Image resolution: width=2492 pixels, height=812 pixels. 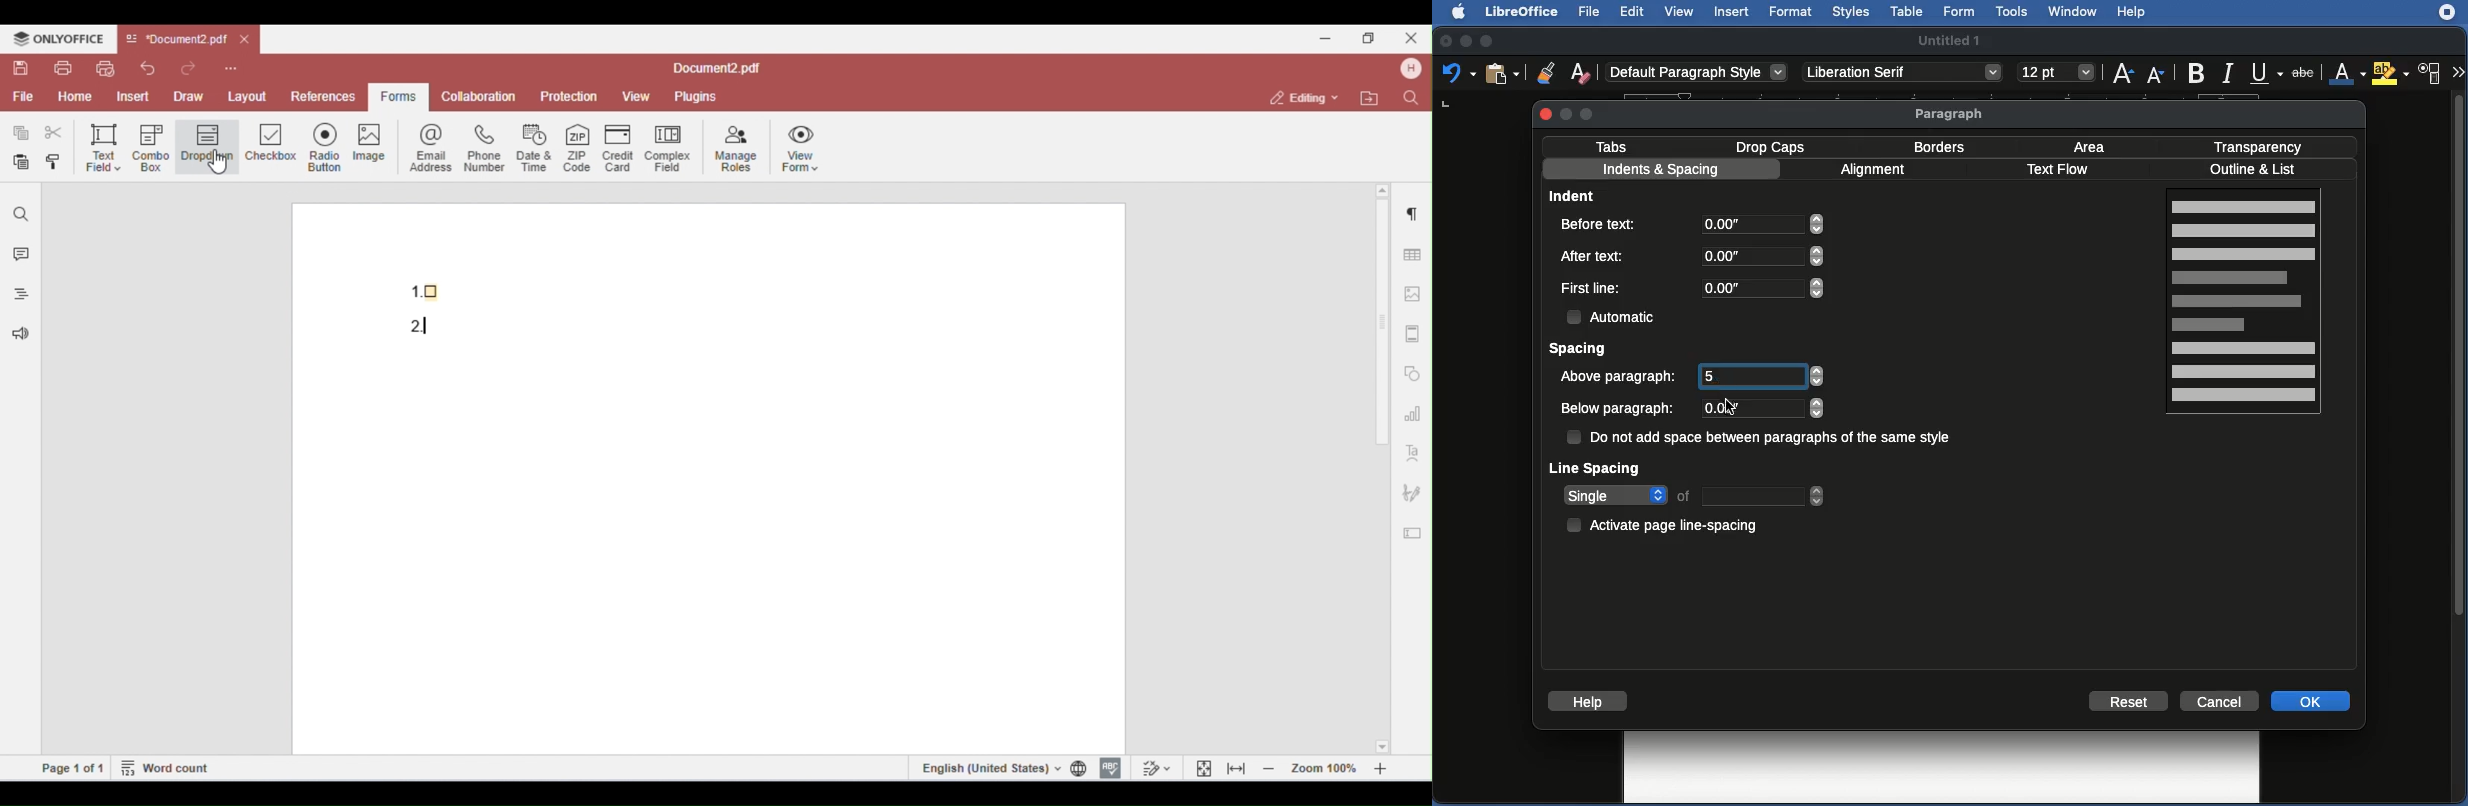 I want to click on Activate page line-spacing, so click(x=1666, y=522).